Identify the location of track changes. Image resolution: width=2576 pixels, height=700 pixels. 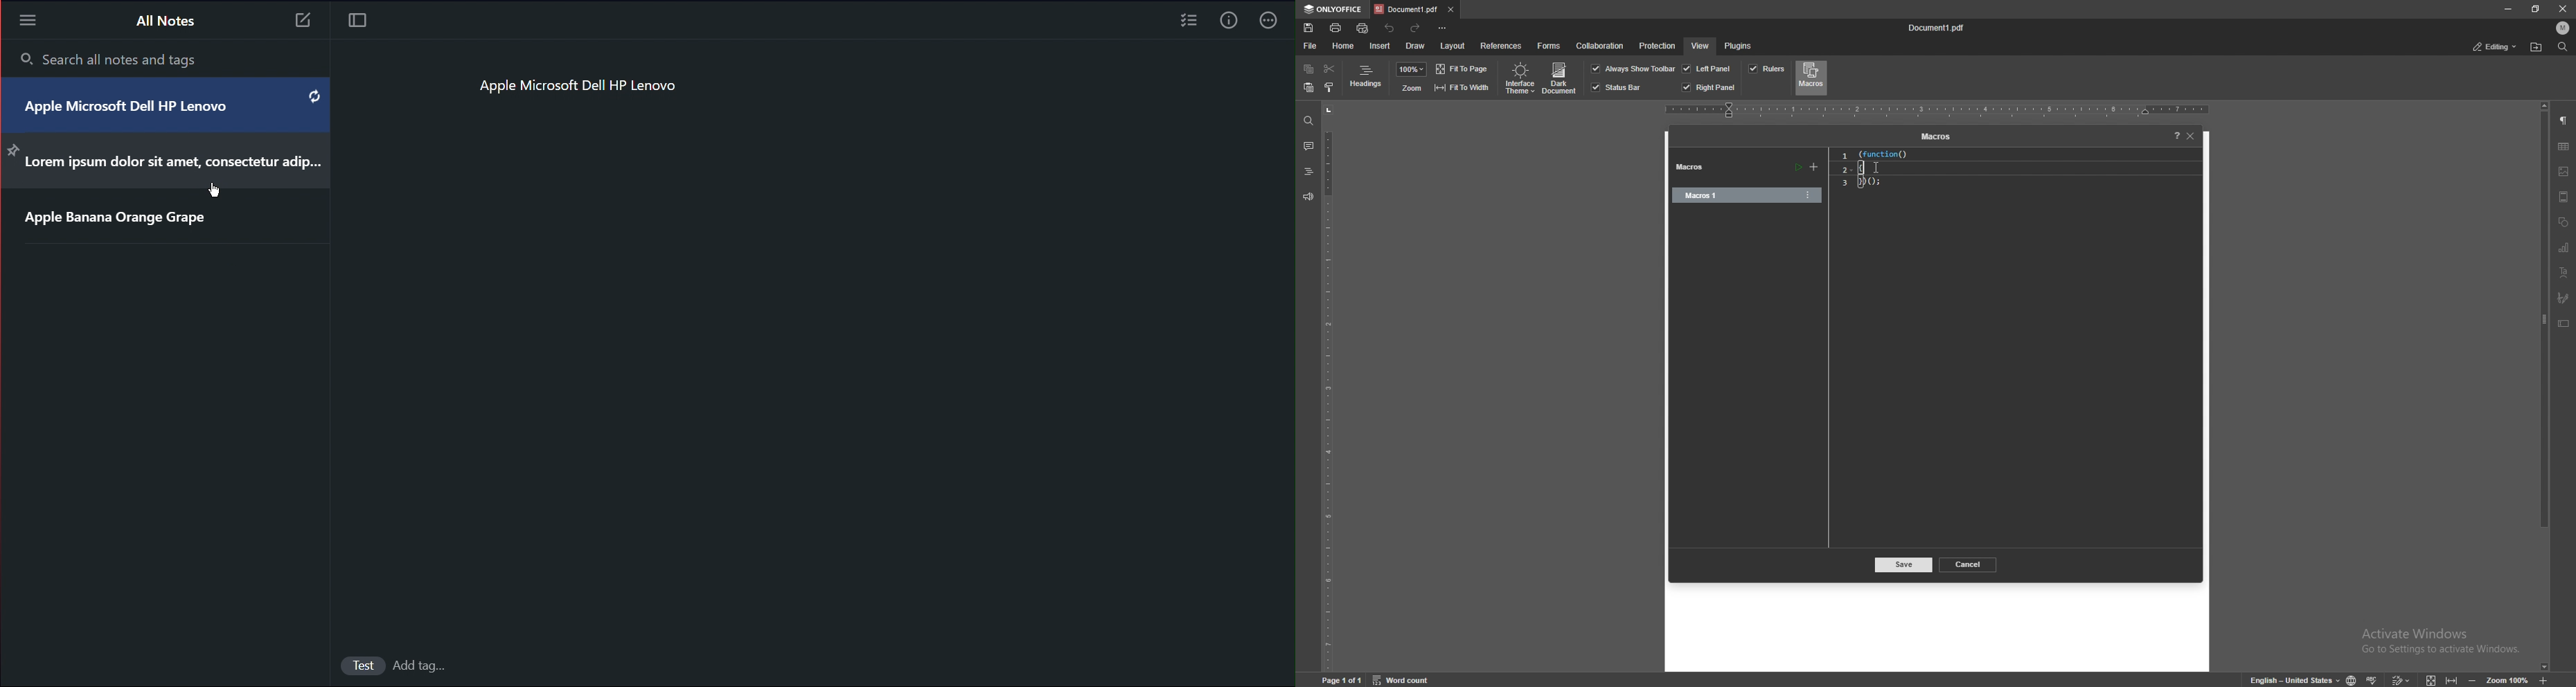
(2403, 679).